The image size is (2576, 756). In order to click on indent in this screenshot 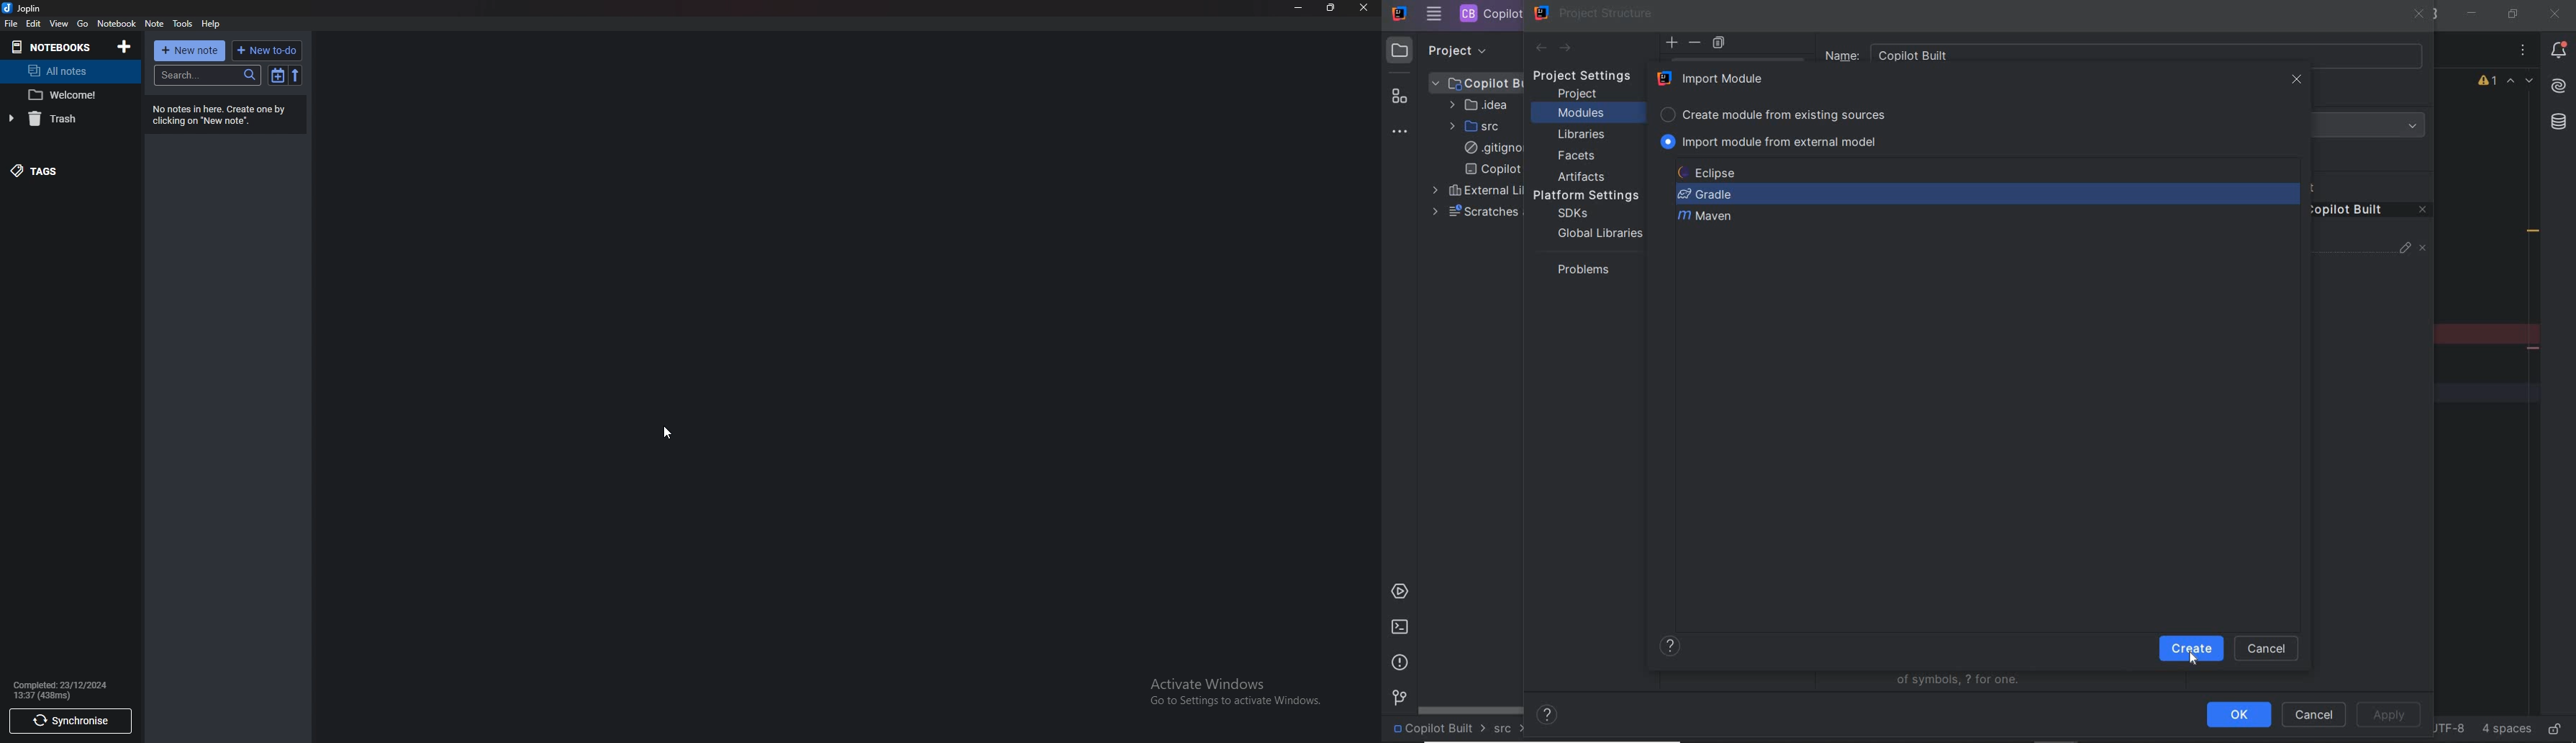, I will do `click(2505, 729)`.